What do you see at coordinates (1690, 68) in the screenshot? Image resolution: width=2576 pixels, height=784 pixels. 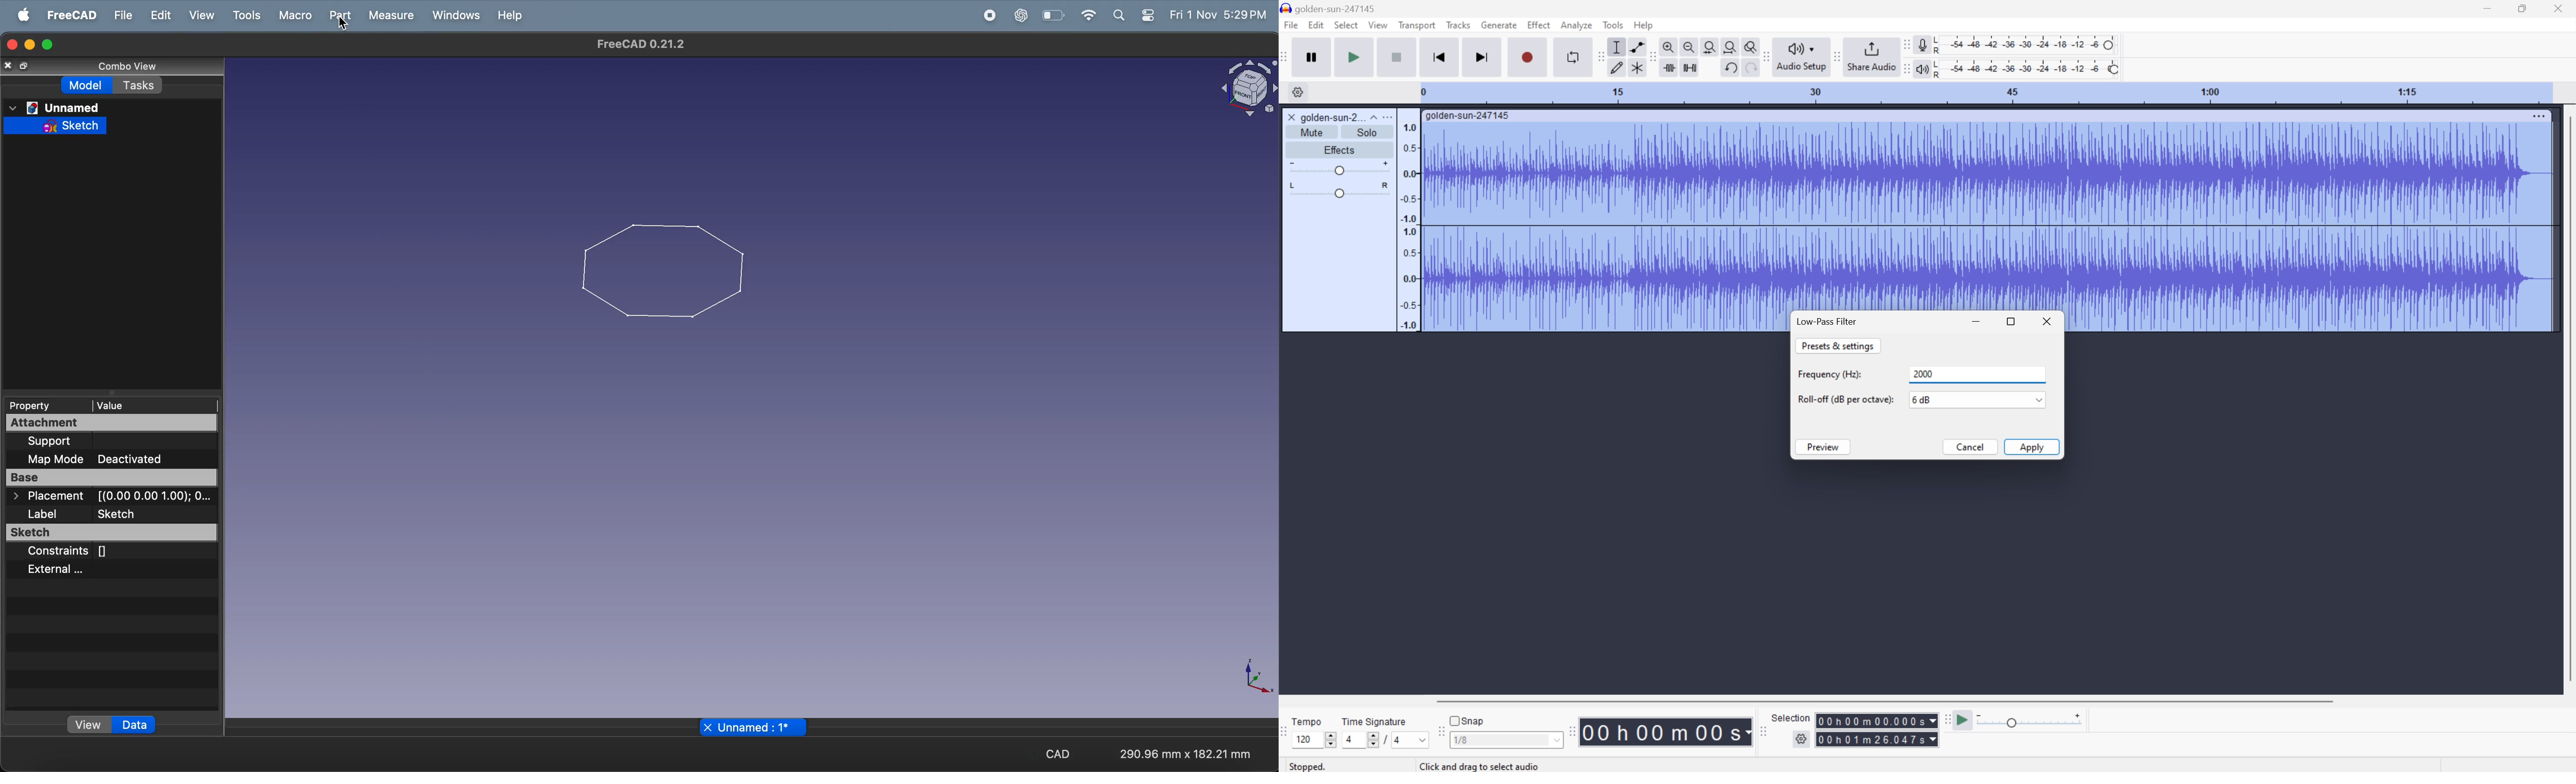 I see `Silence audio selection` at bounding box center [1690, 68].